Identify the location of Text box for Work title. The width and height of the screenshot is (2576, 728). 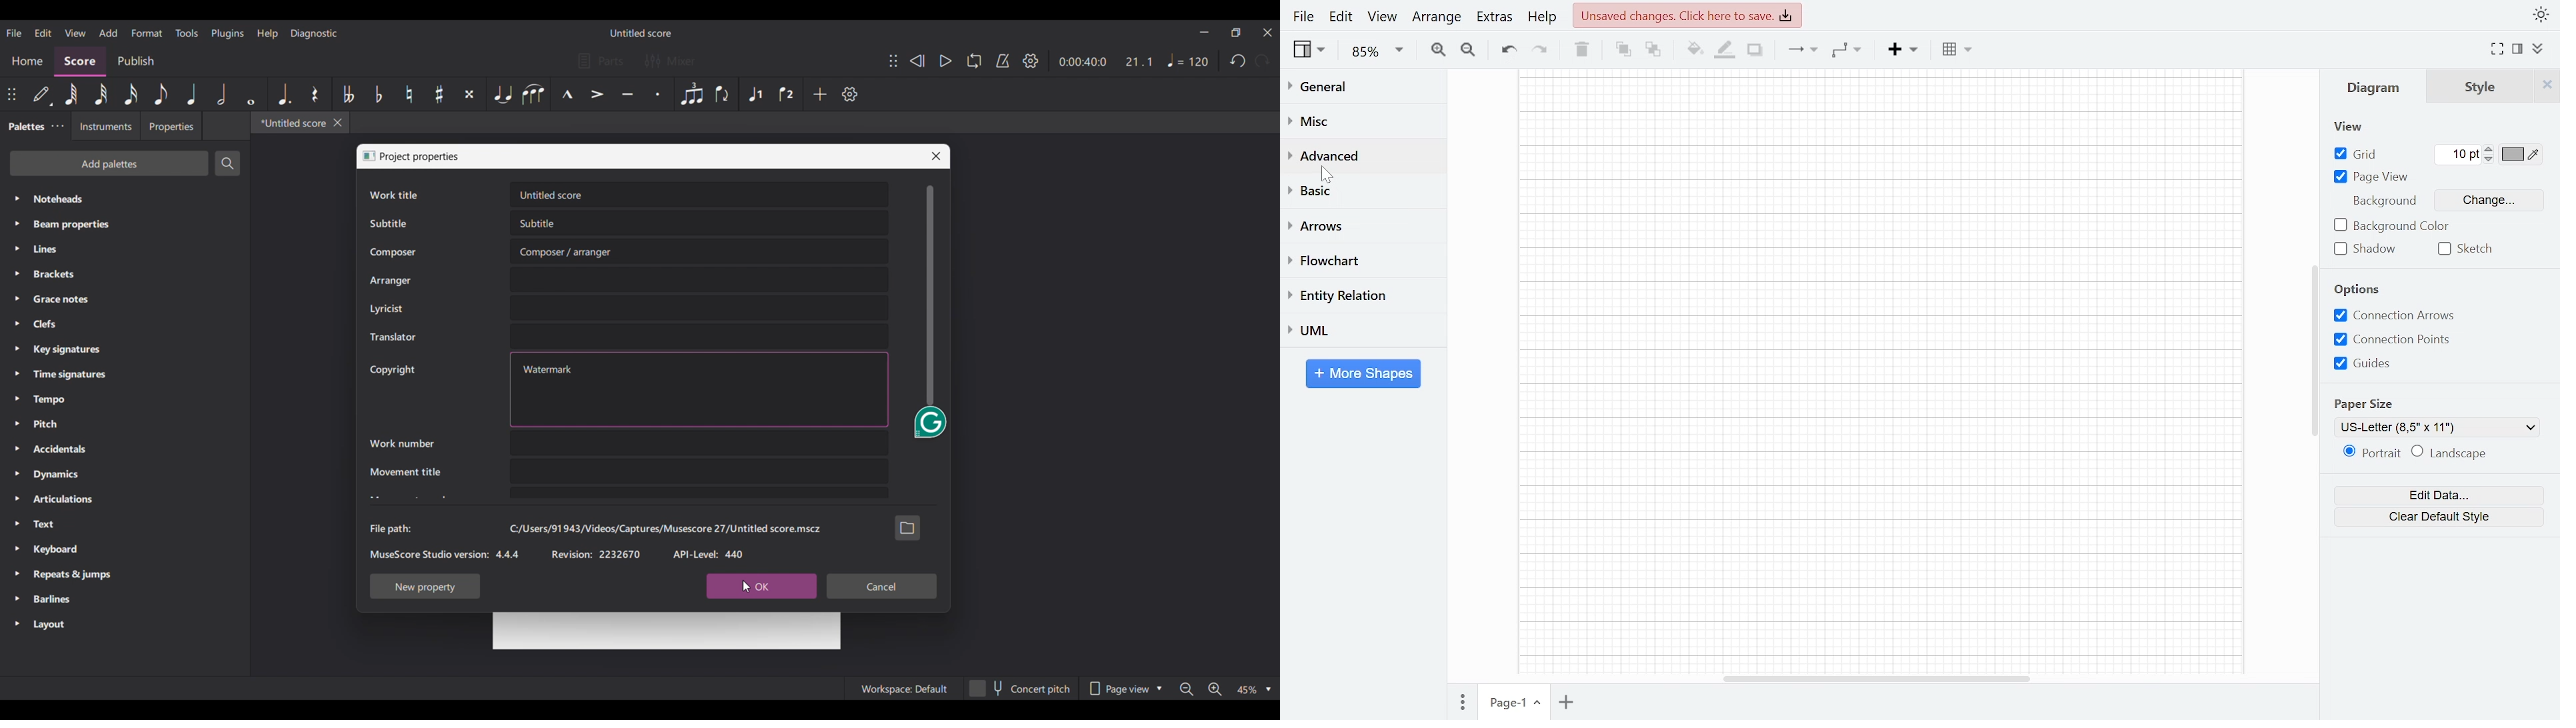
(699, 195).